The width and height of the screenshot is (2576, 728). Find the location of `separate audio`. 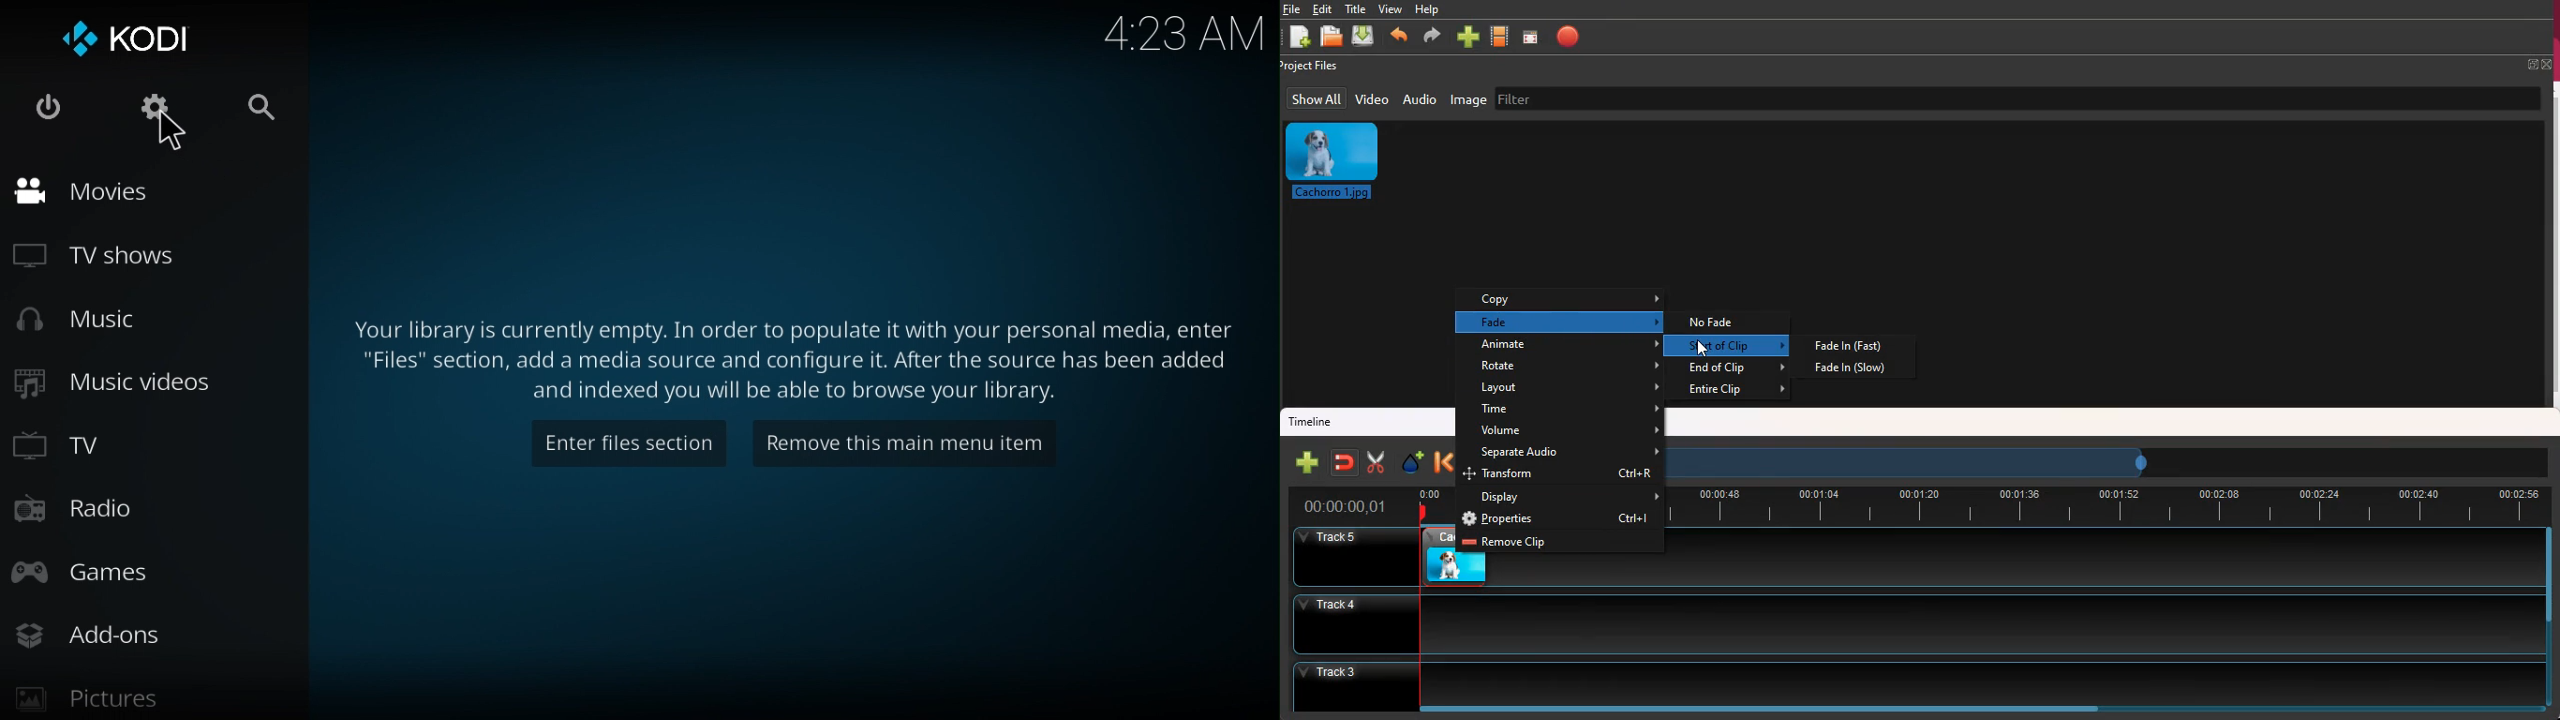

separate audio is located at coordinates (1562, 453).